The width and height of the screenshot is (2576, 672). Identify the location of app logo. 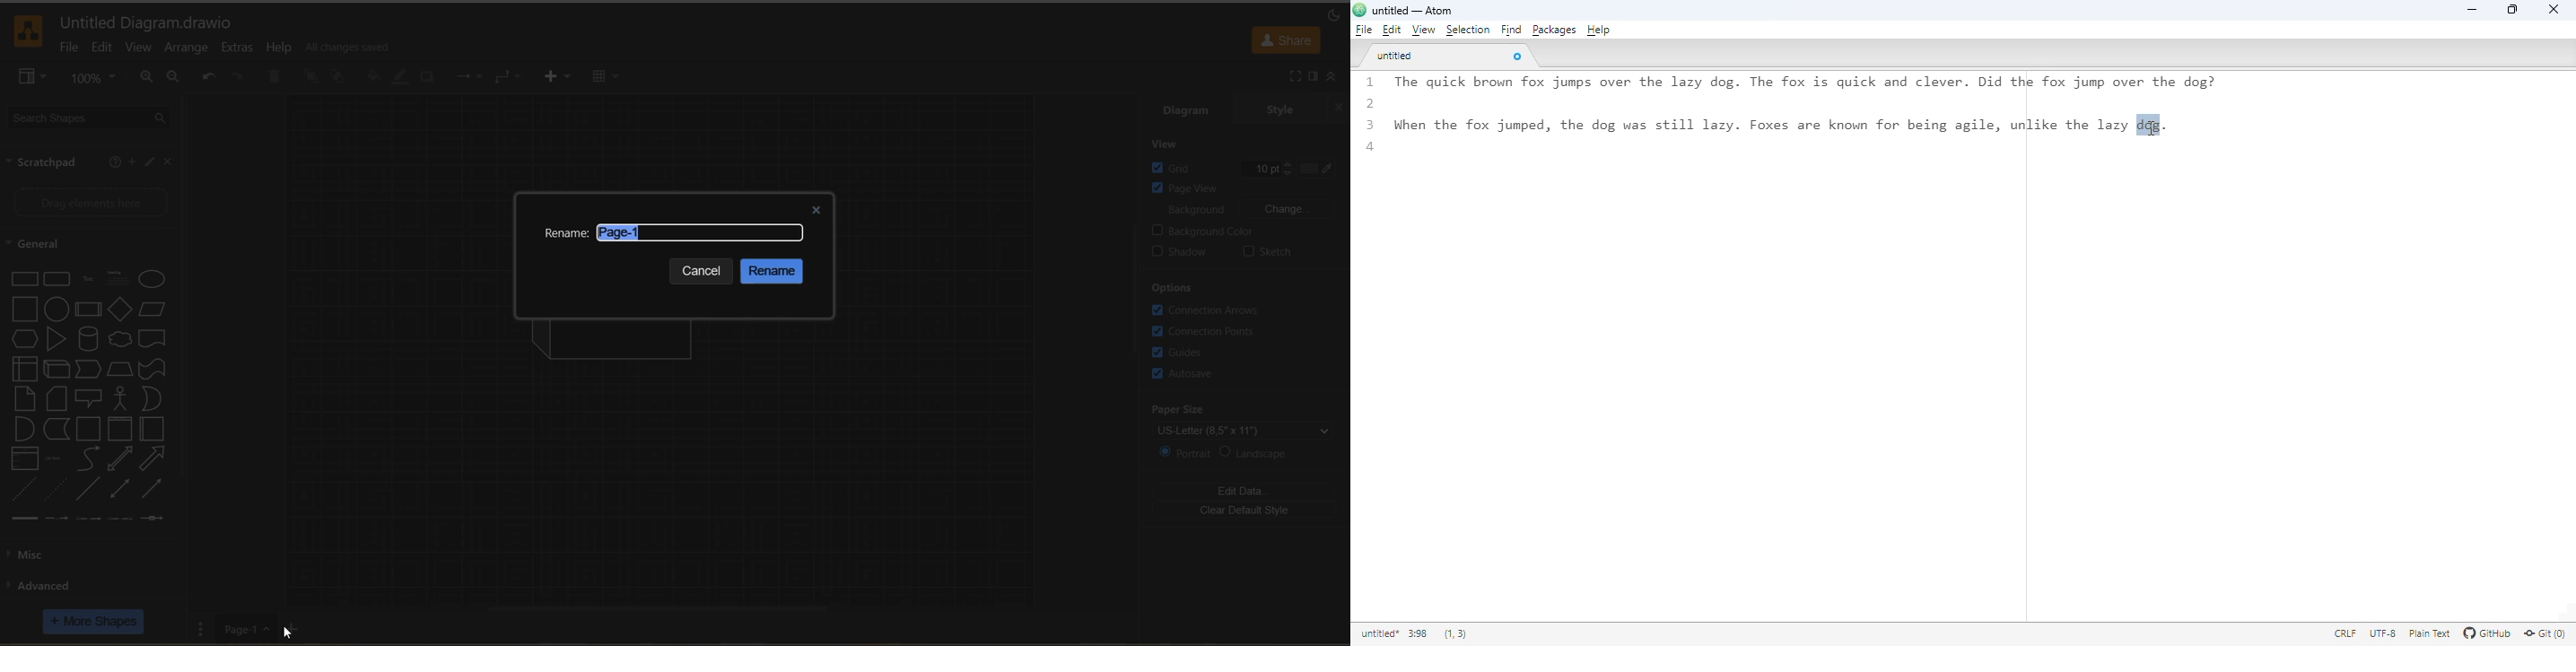
(30, 31).